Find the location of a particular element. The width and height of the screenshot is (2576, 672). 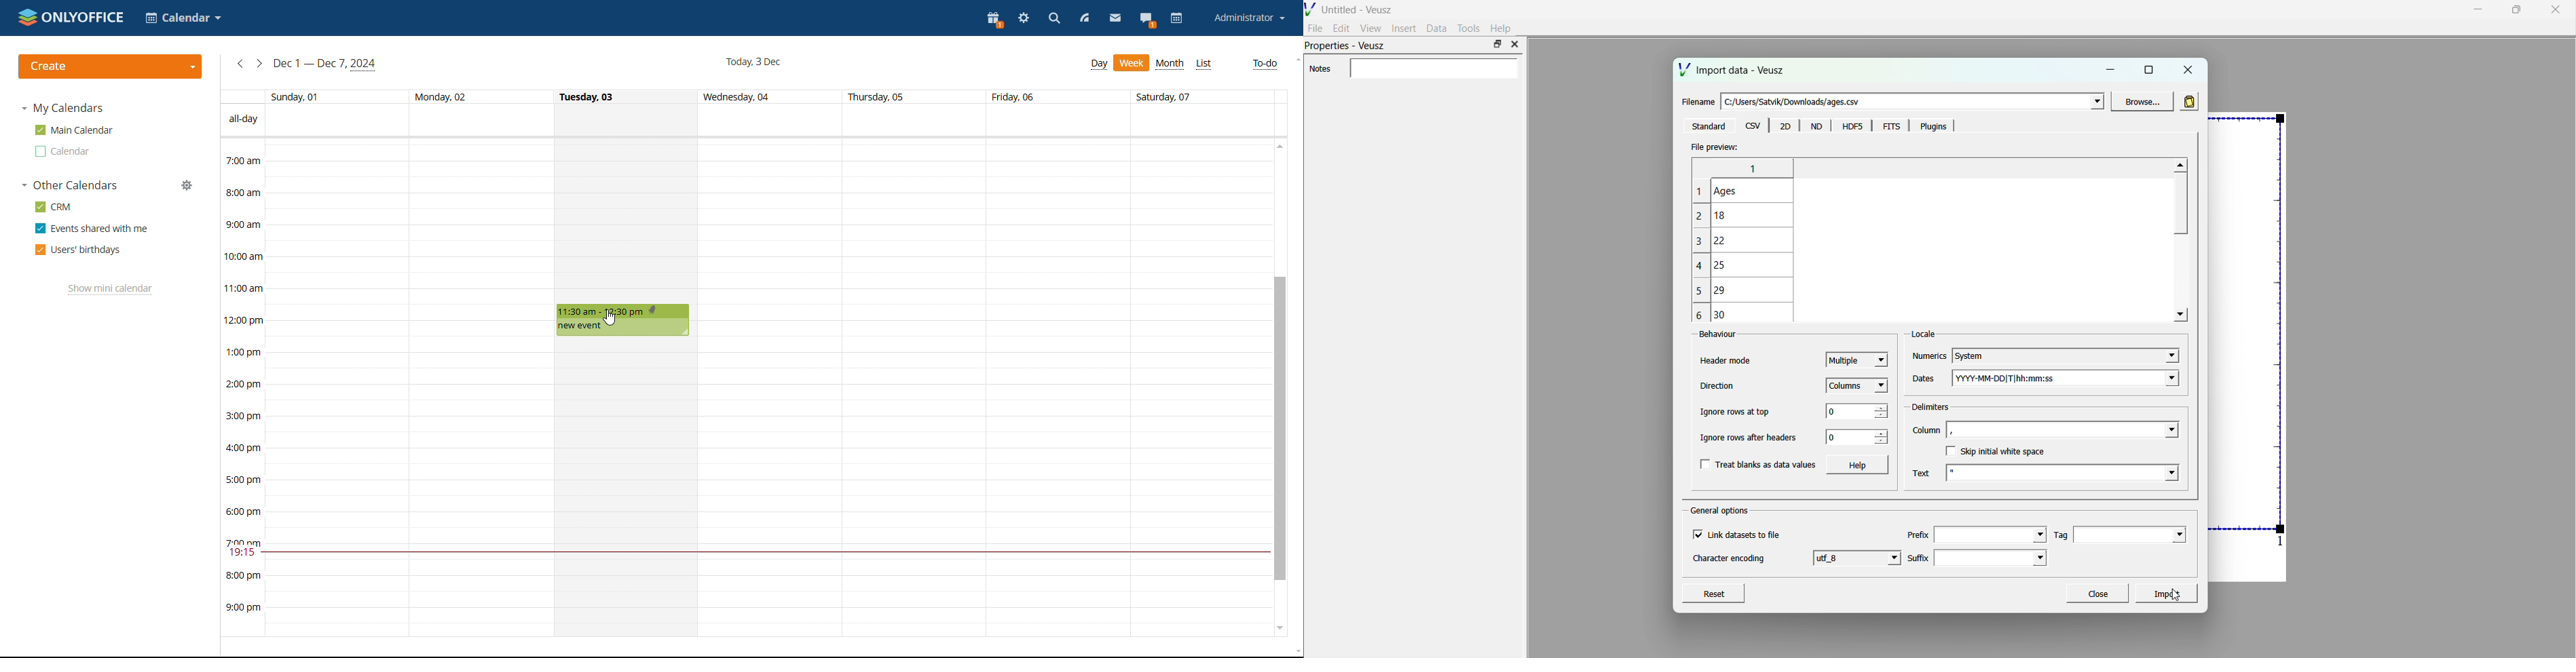

Tag field is located at coordinates (2130, 535).